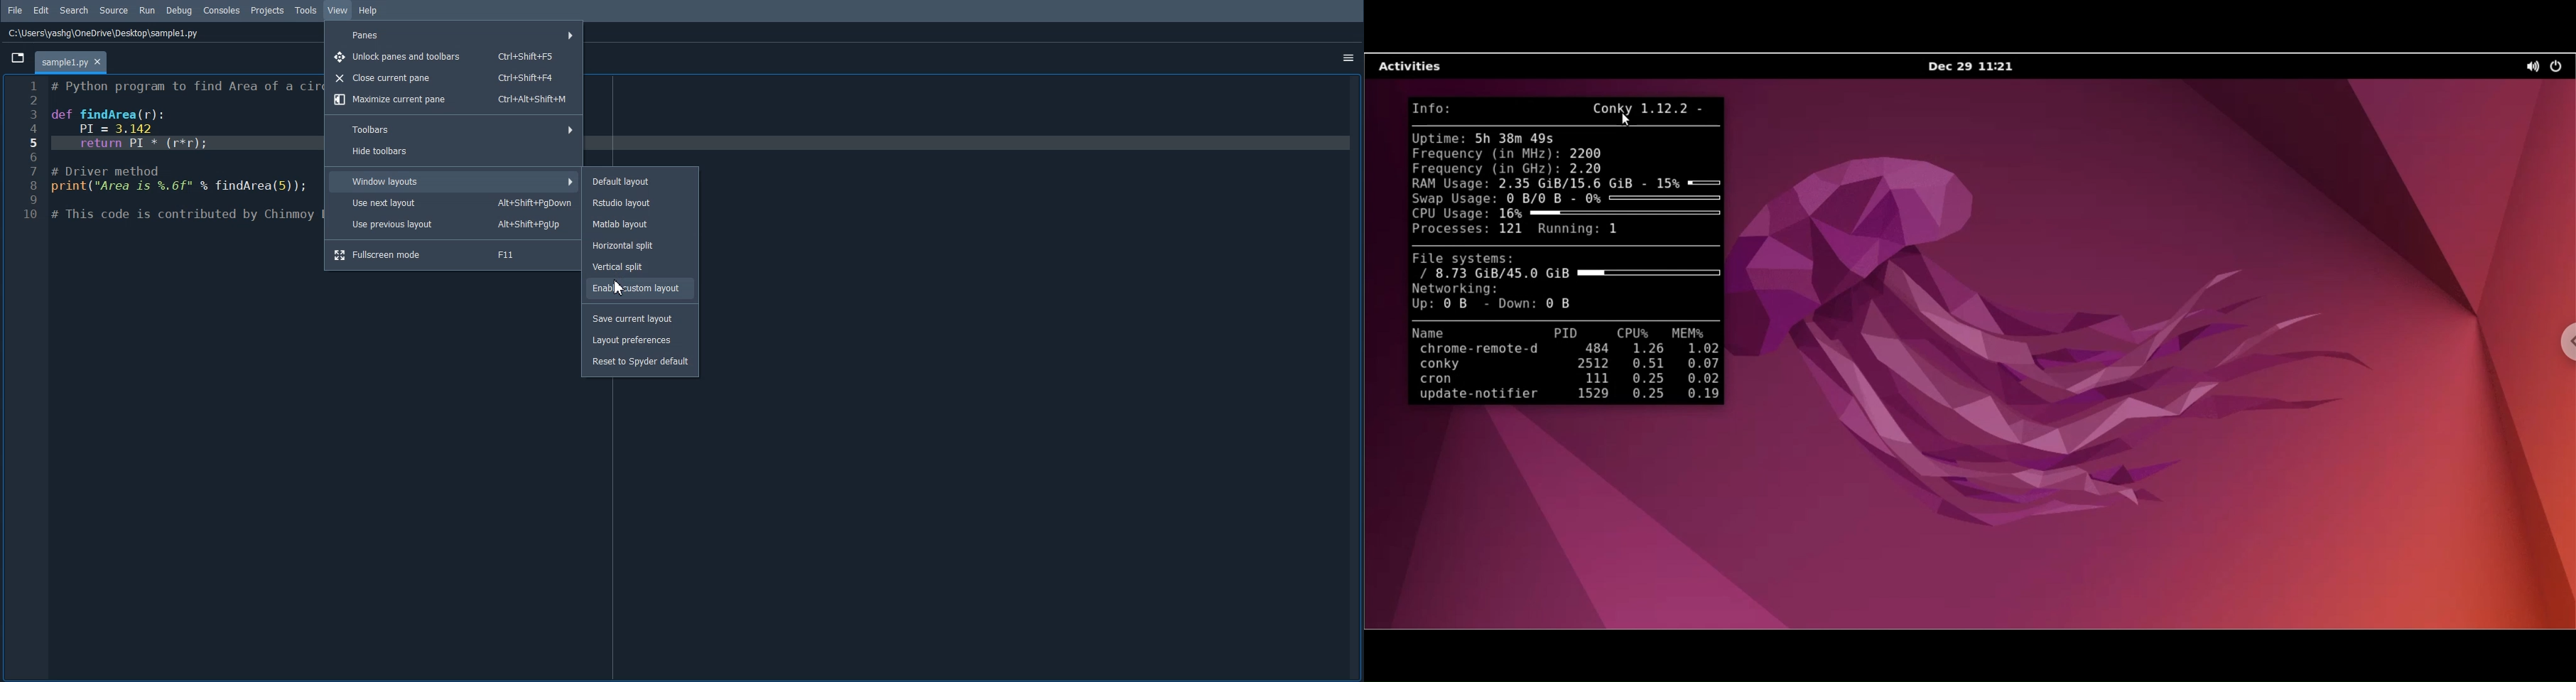  Describe the element at coordinates (640, 266) in the screenshot. I see `Vertical split` at that location.